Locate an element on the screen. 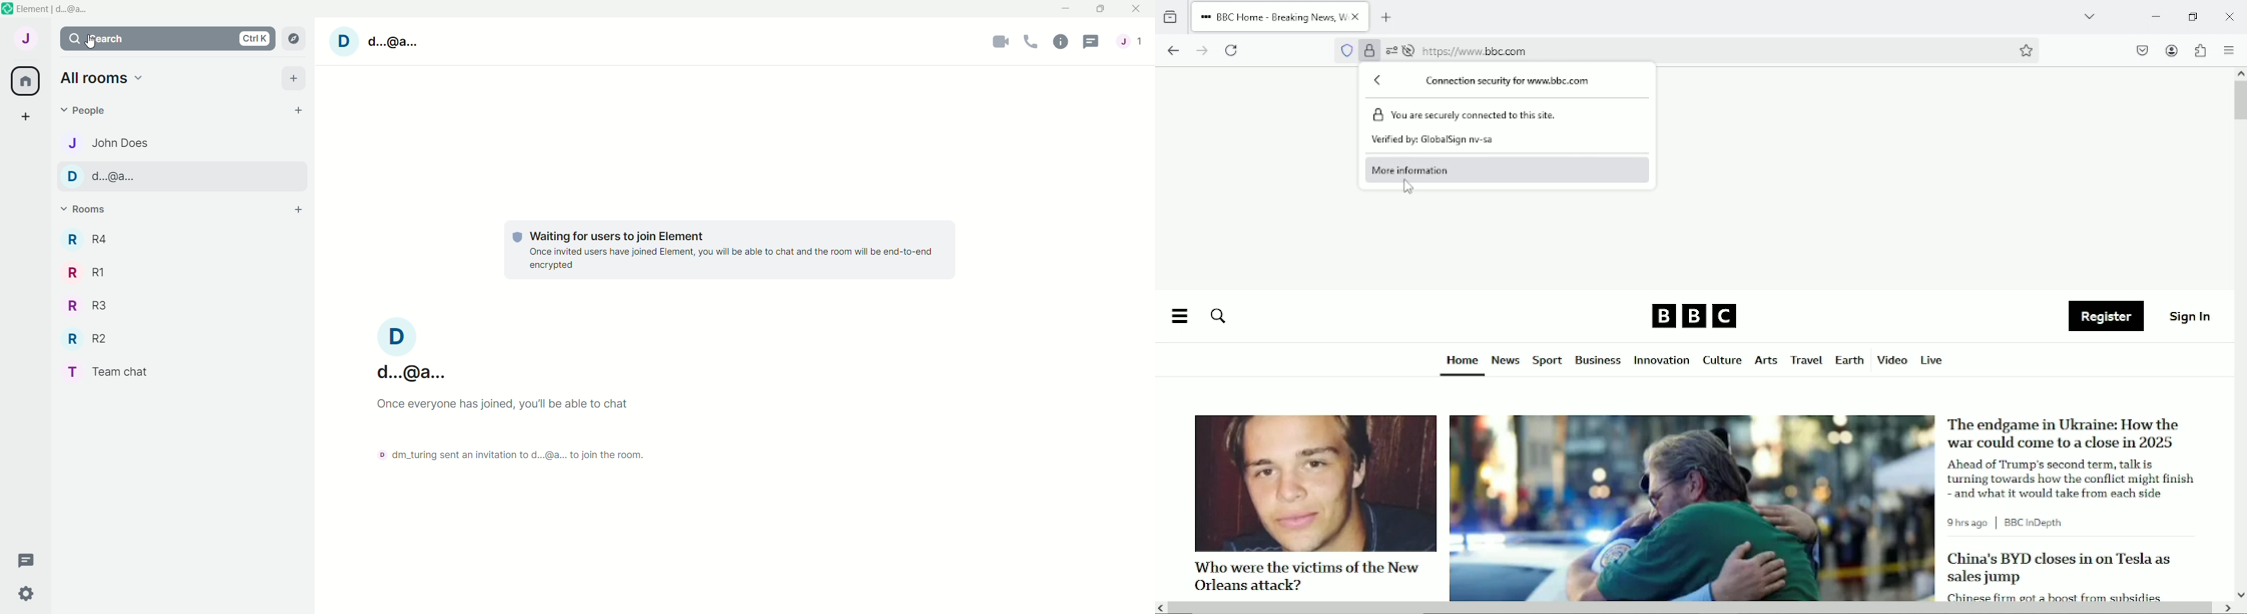 This screenshot has width=2268, height=616. search bar is located at coordinates (167, 40).